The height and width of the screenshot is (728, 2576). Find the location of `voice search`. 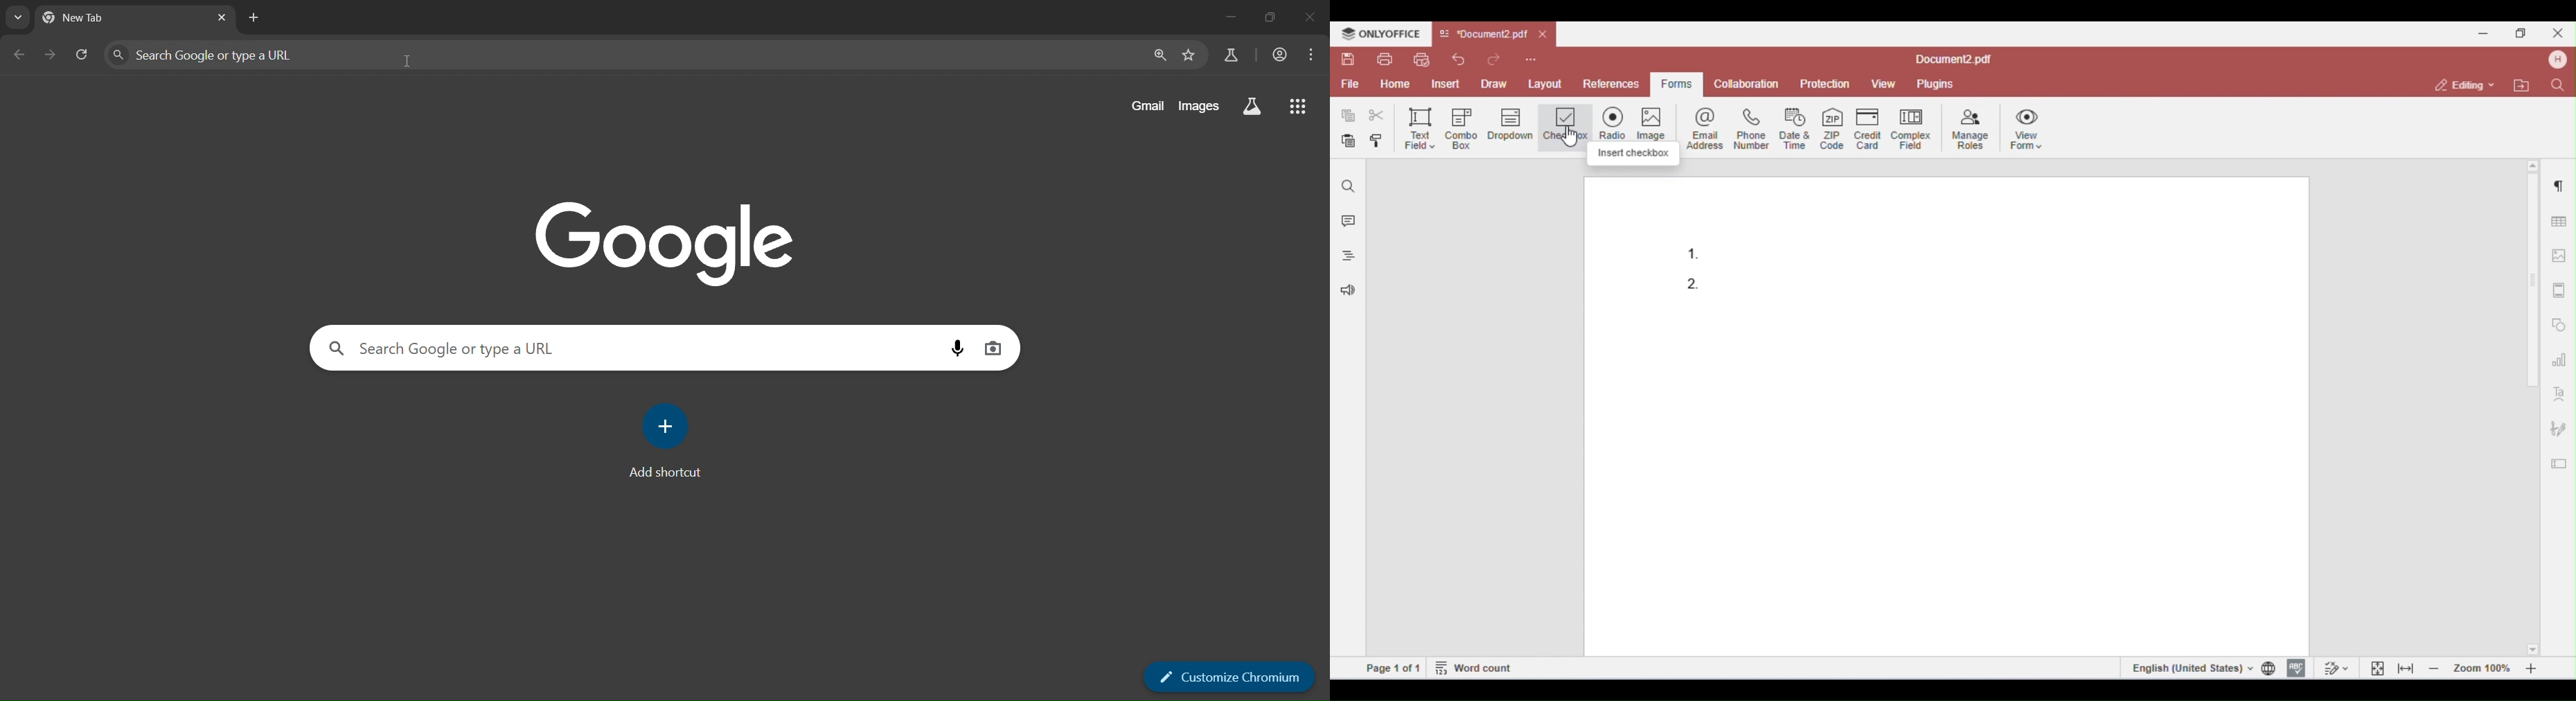

voice search is located at coordinates (960, 348).